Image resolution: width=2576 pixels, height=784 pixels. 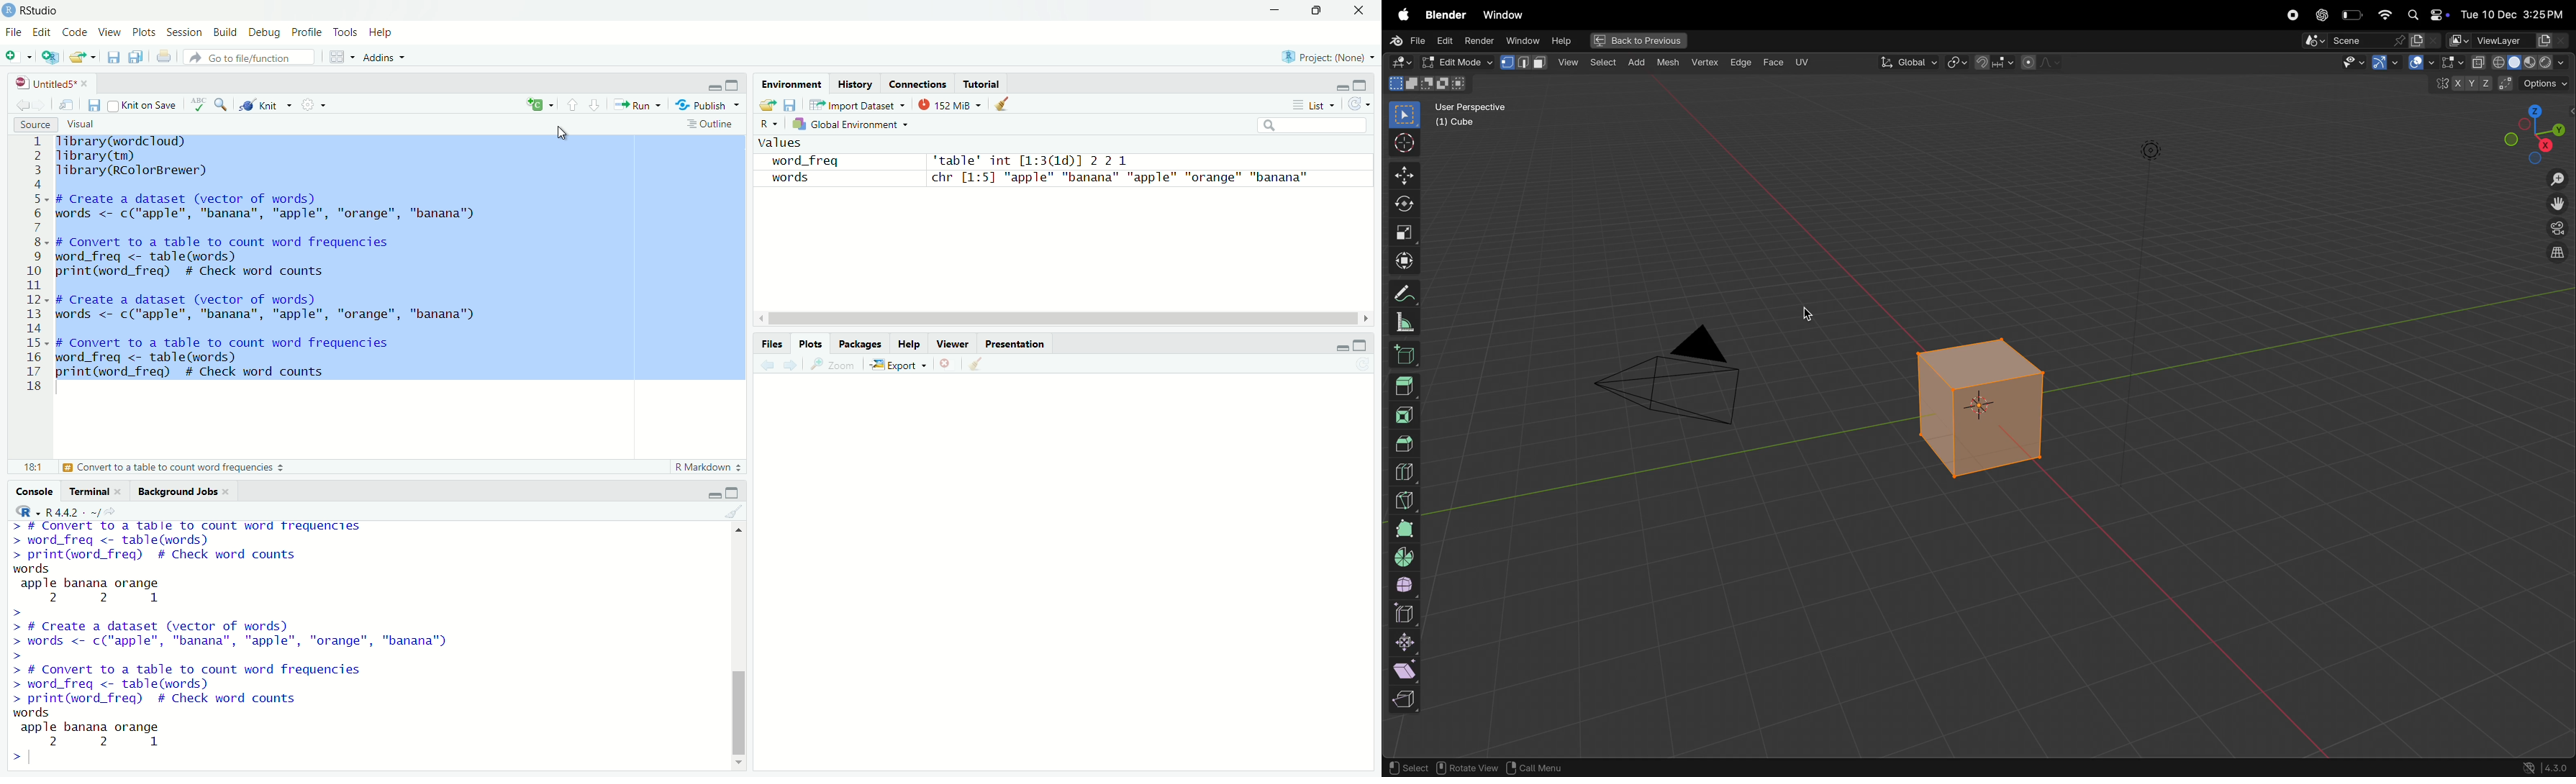 I want to click on Minimize, so click(x=715, y=496).